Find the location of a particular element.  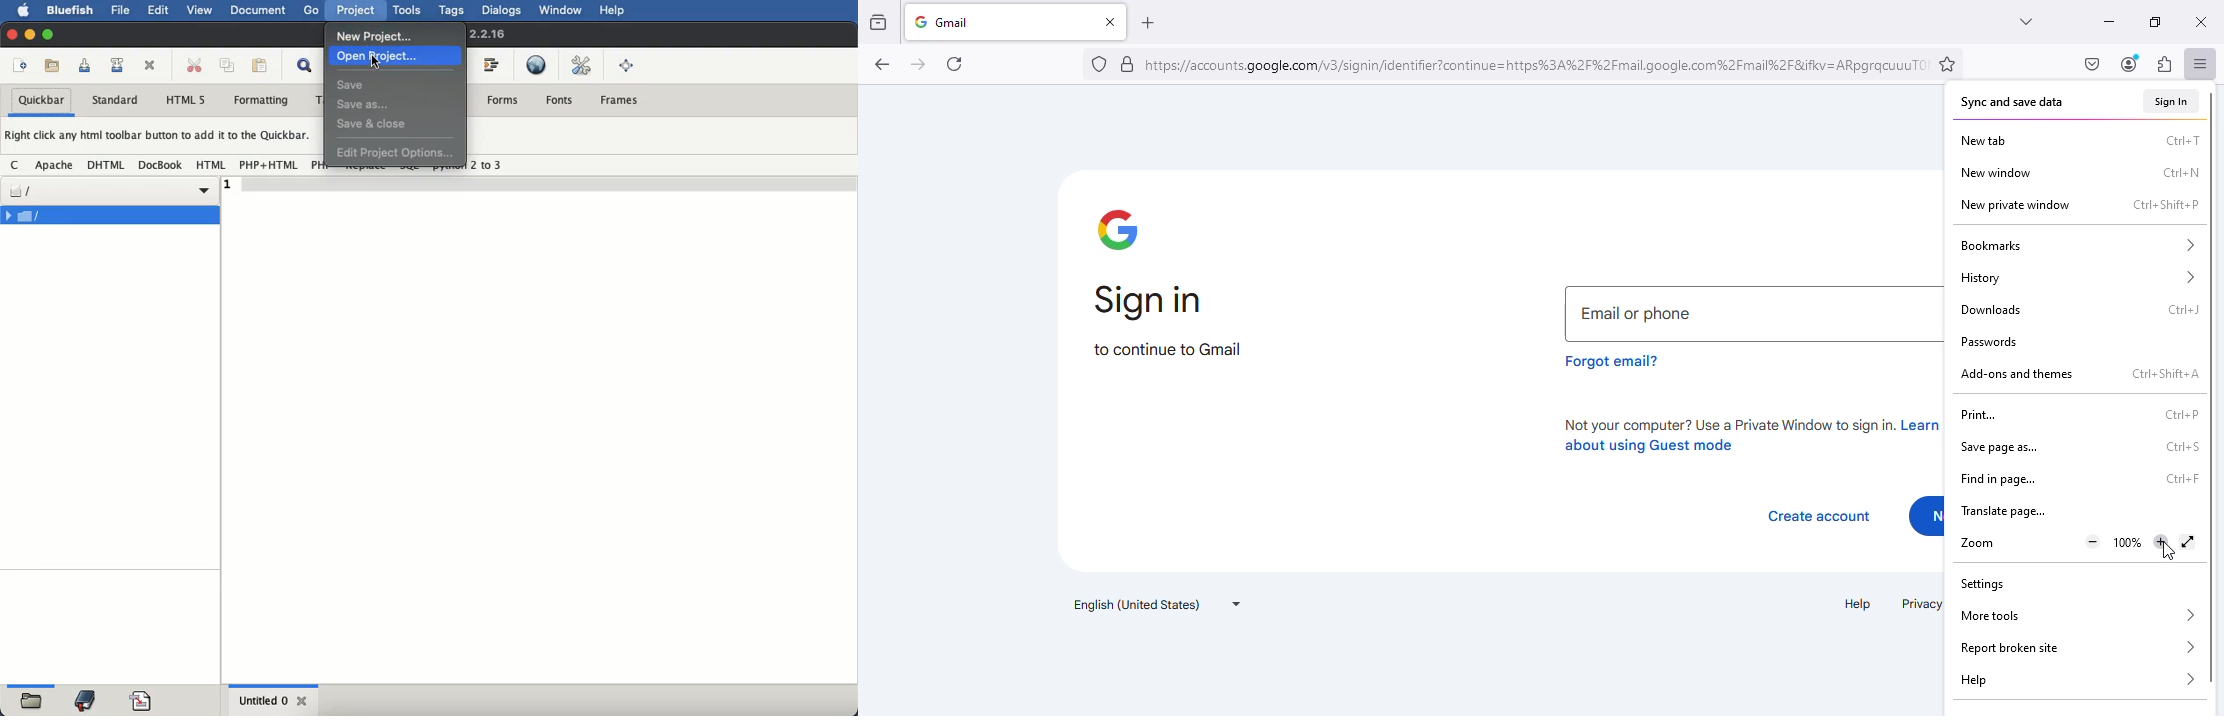

find in page.. is located at coordinates (1999, 480).